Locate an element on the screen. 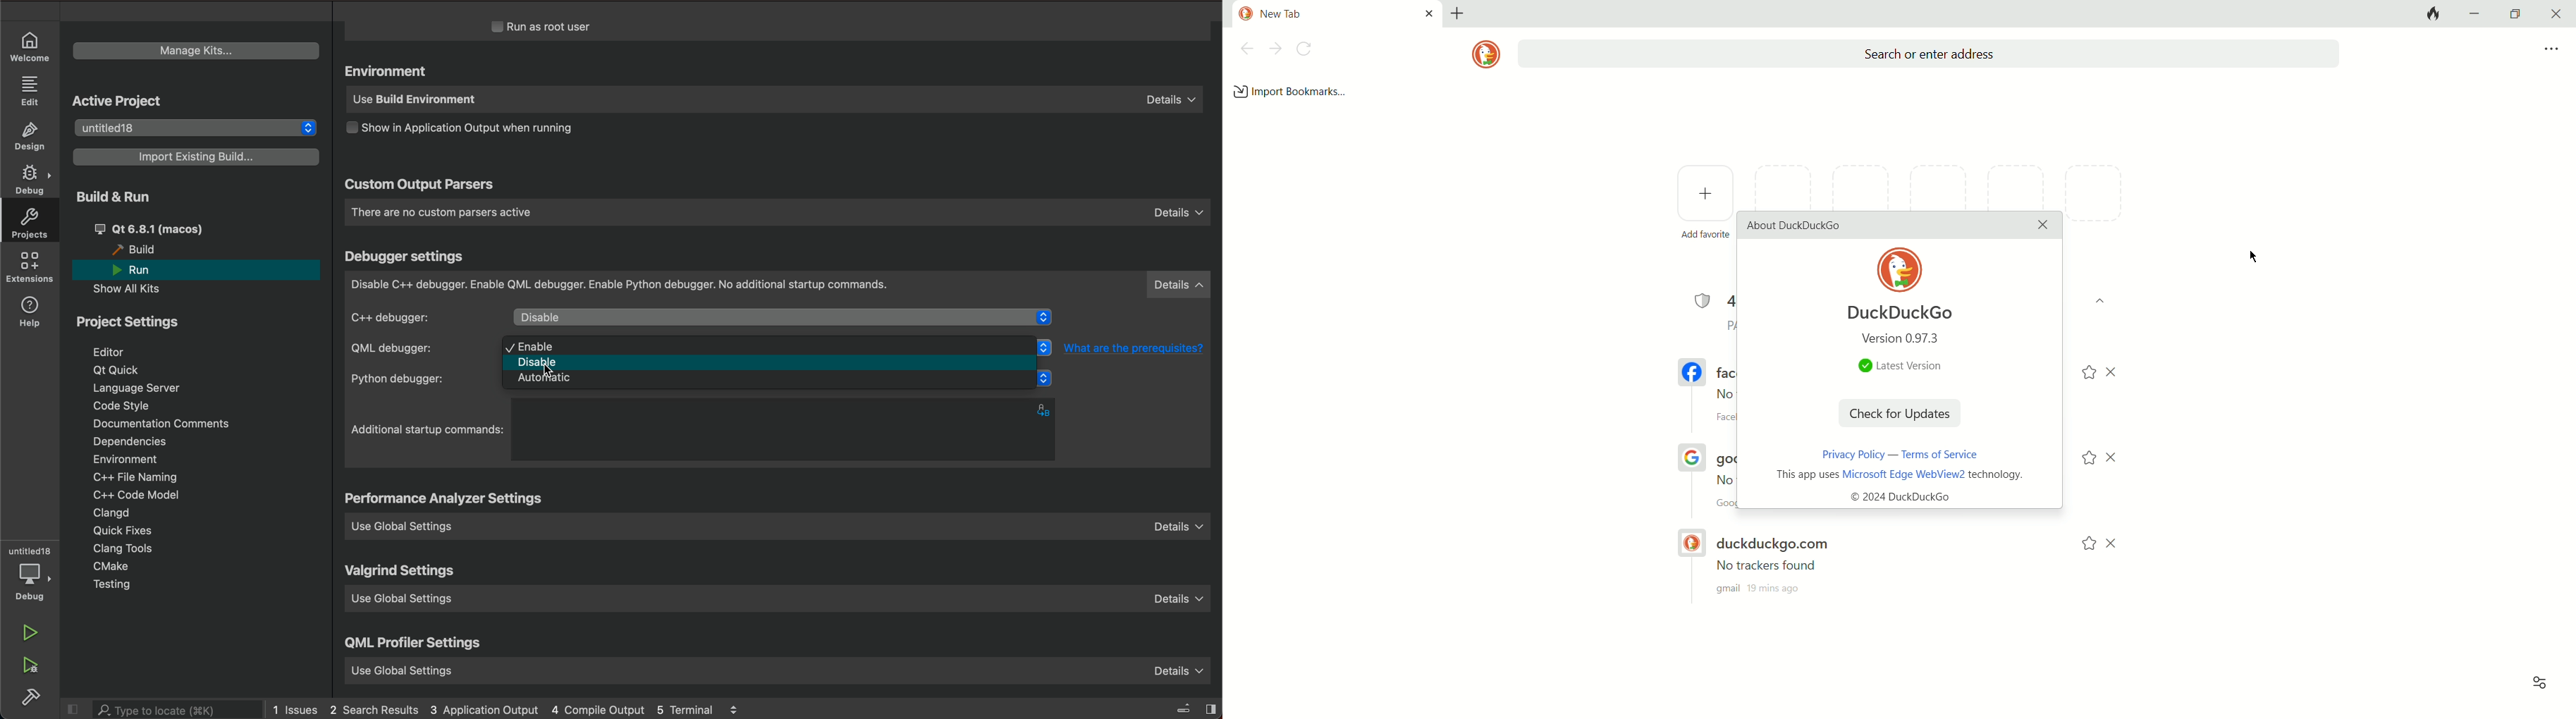 Image resolution: width=2576 pixels, height=728 pixels. use global  is located at coordinates (784, 525).